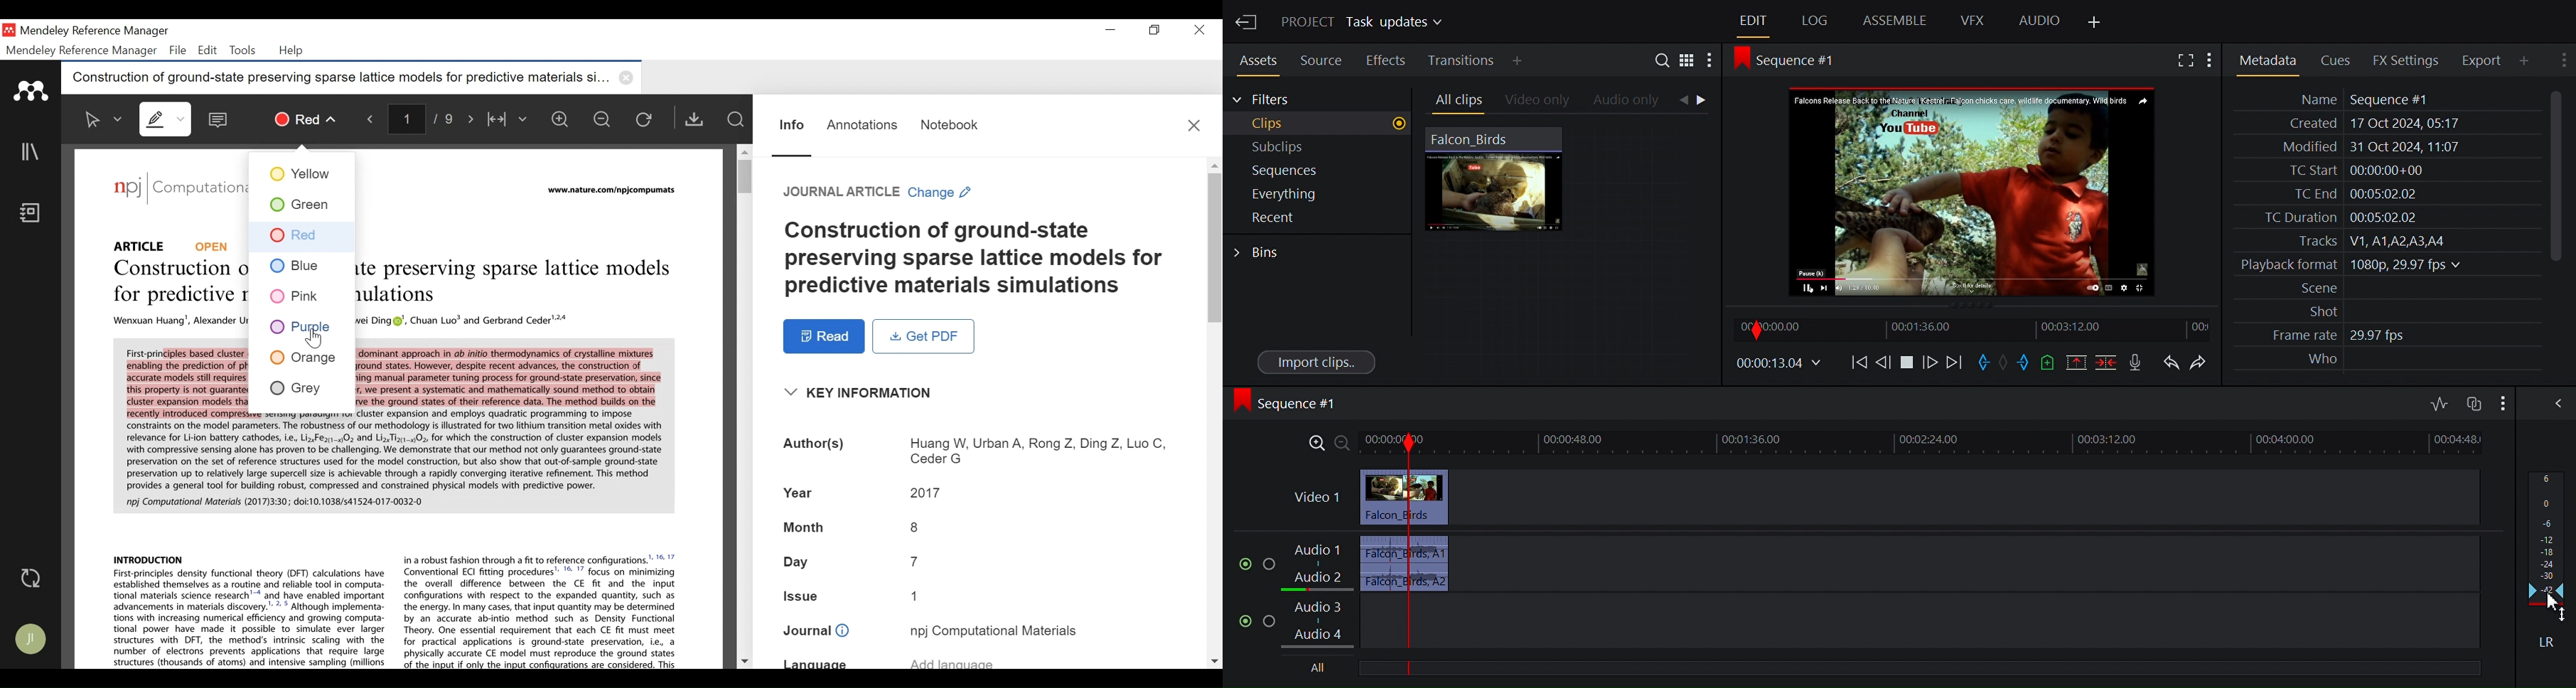 The image size is (2576, 700). Describe the element at coordinates (300, 358) in the screenshot. I see `Orange` at that location.